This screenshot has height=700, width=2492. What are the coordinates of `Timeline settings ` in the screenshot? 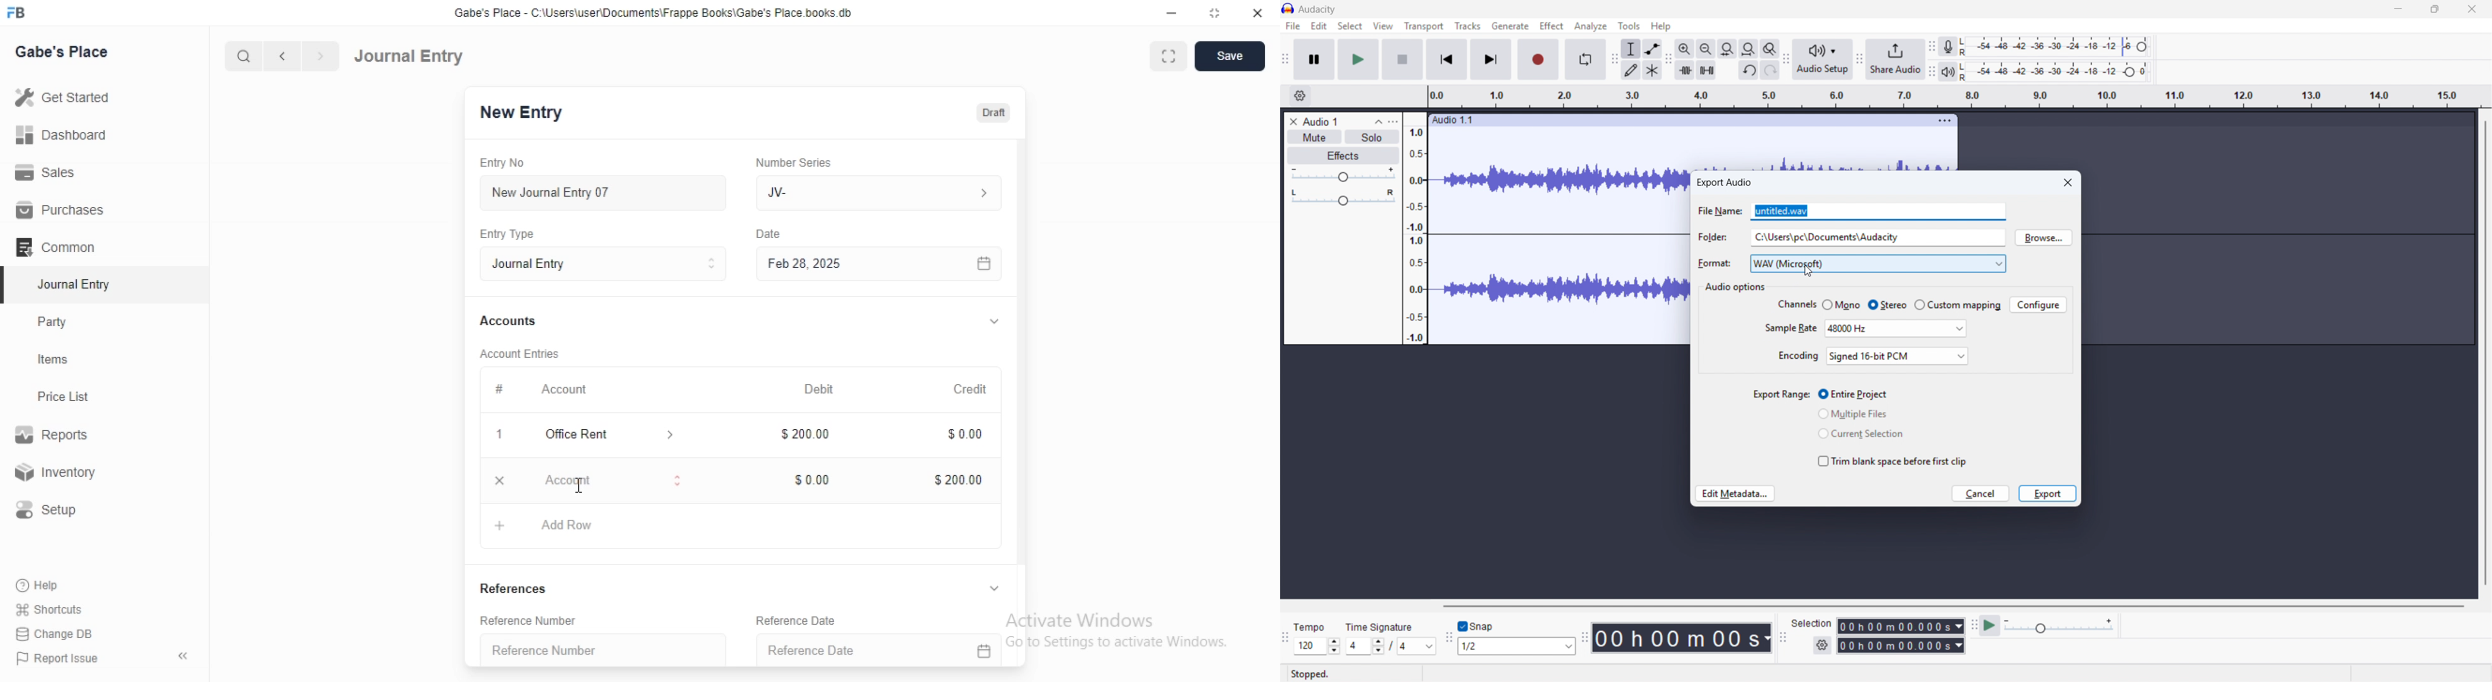 It's located at (1298, 96).